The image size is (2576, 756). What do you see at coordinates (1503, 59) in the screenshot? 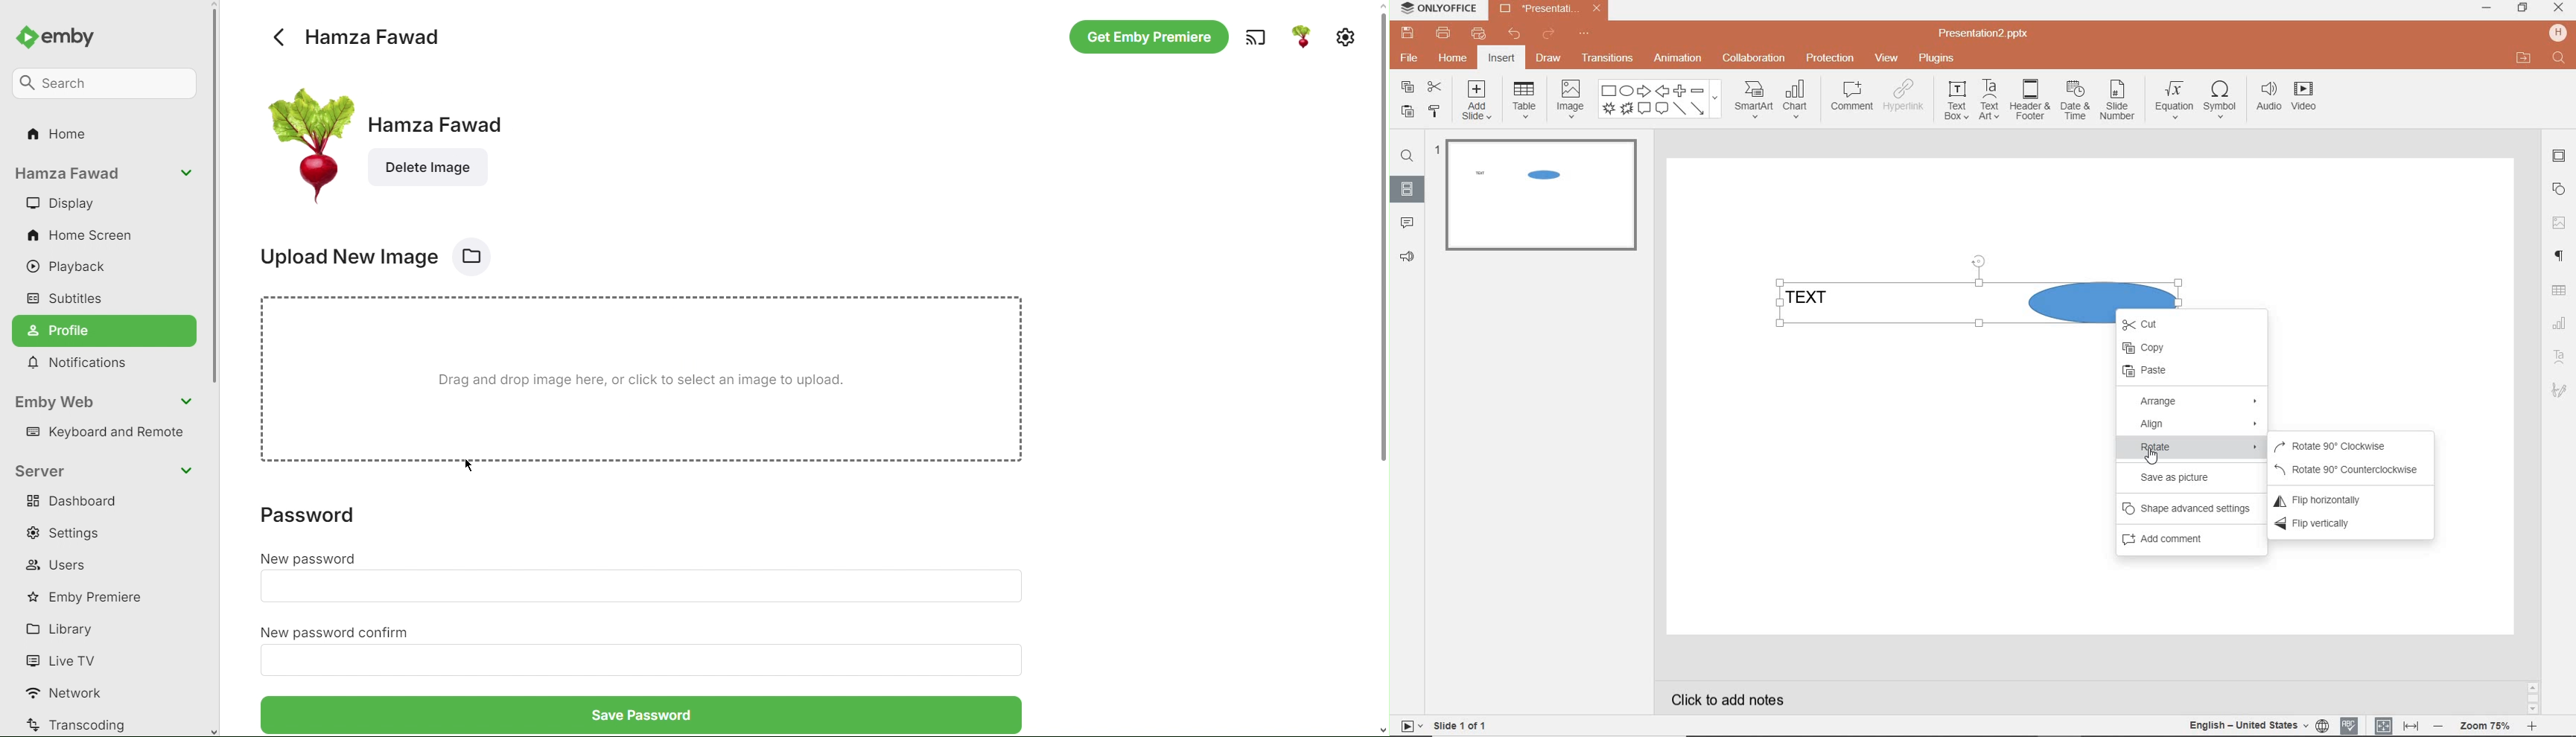
I see `insert` at bounding box center [1503, 59].